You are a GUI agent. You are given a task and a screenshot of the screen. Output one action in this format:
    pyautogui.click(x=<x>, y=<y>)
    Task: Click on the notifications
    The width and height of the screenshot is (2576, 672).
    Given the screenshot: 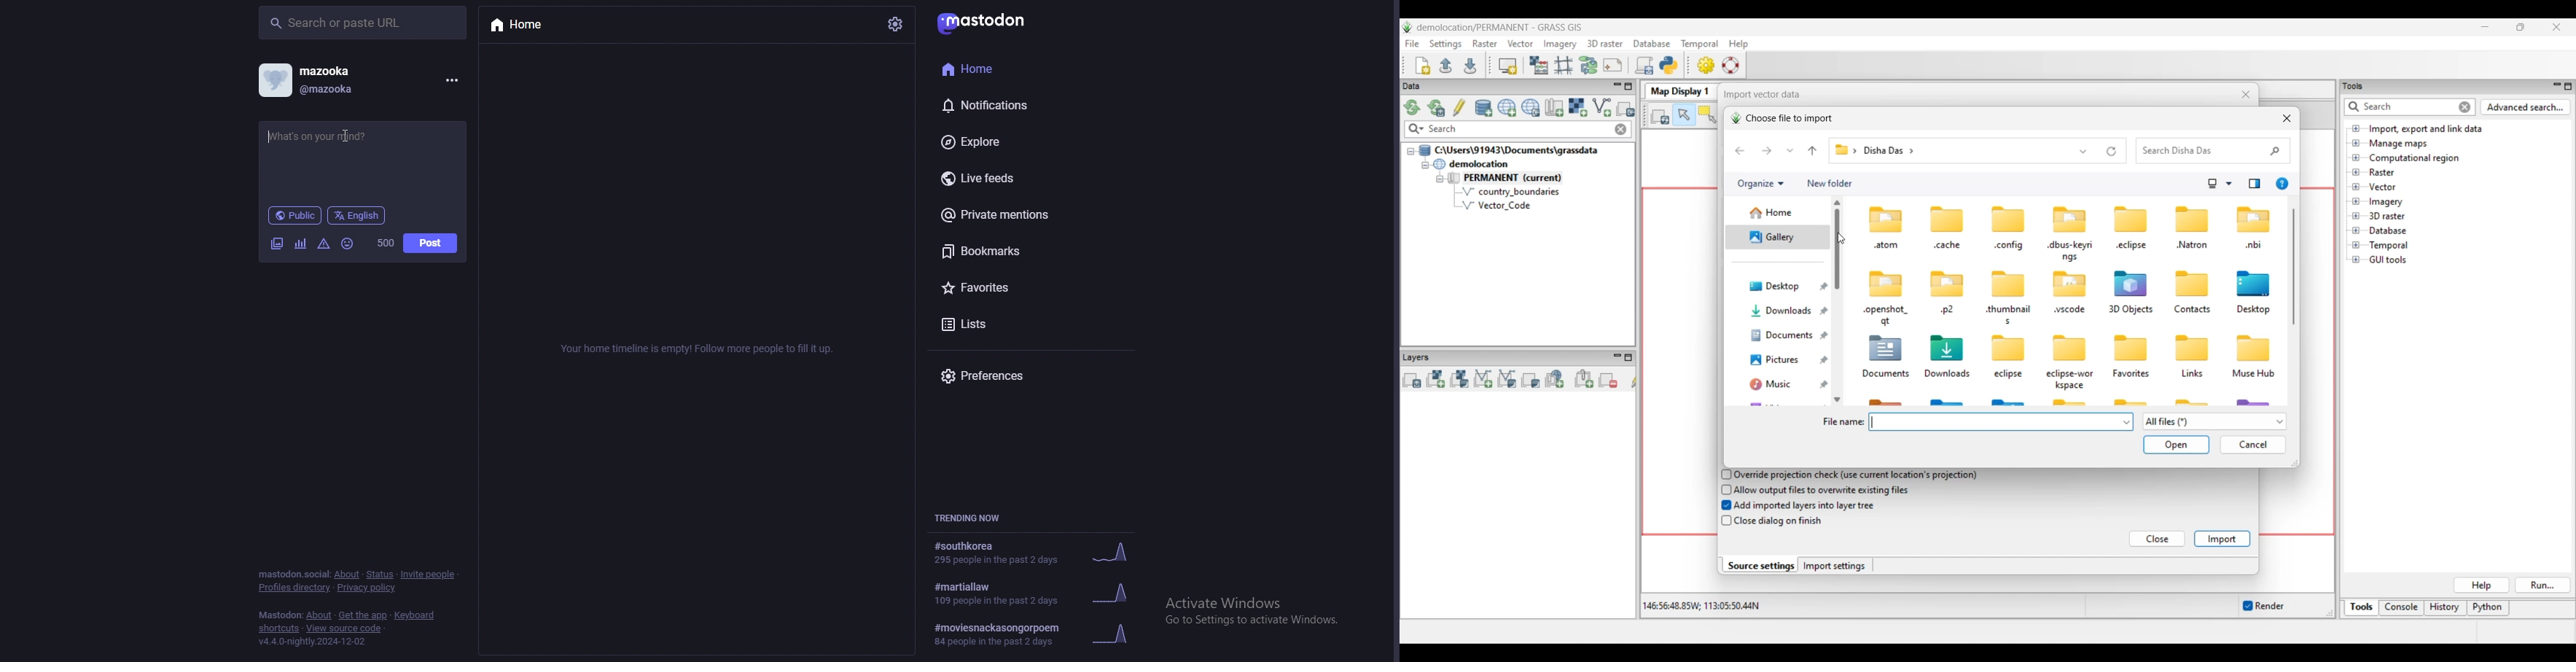 What is the action you would take?
    pyautogui.click(x=1007, y=106)
    